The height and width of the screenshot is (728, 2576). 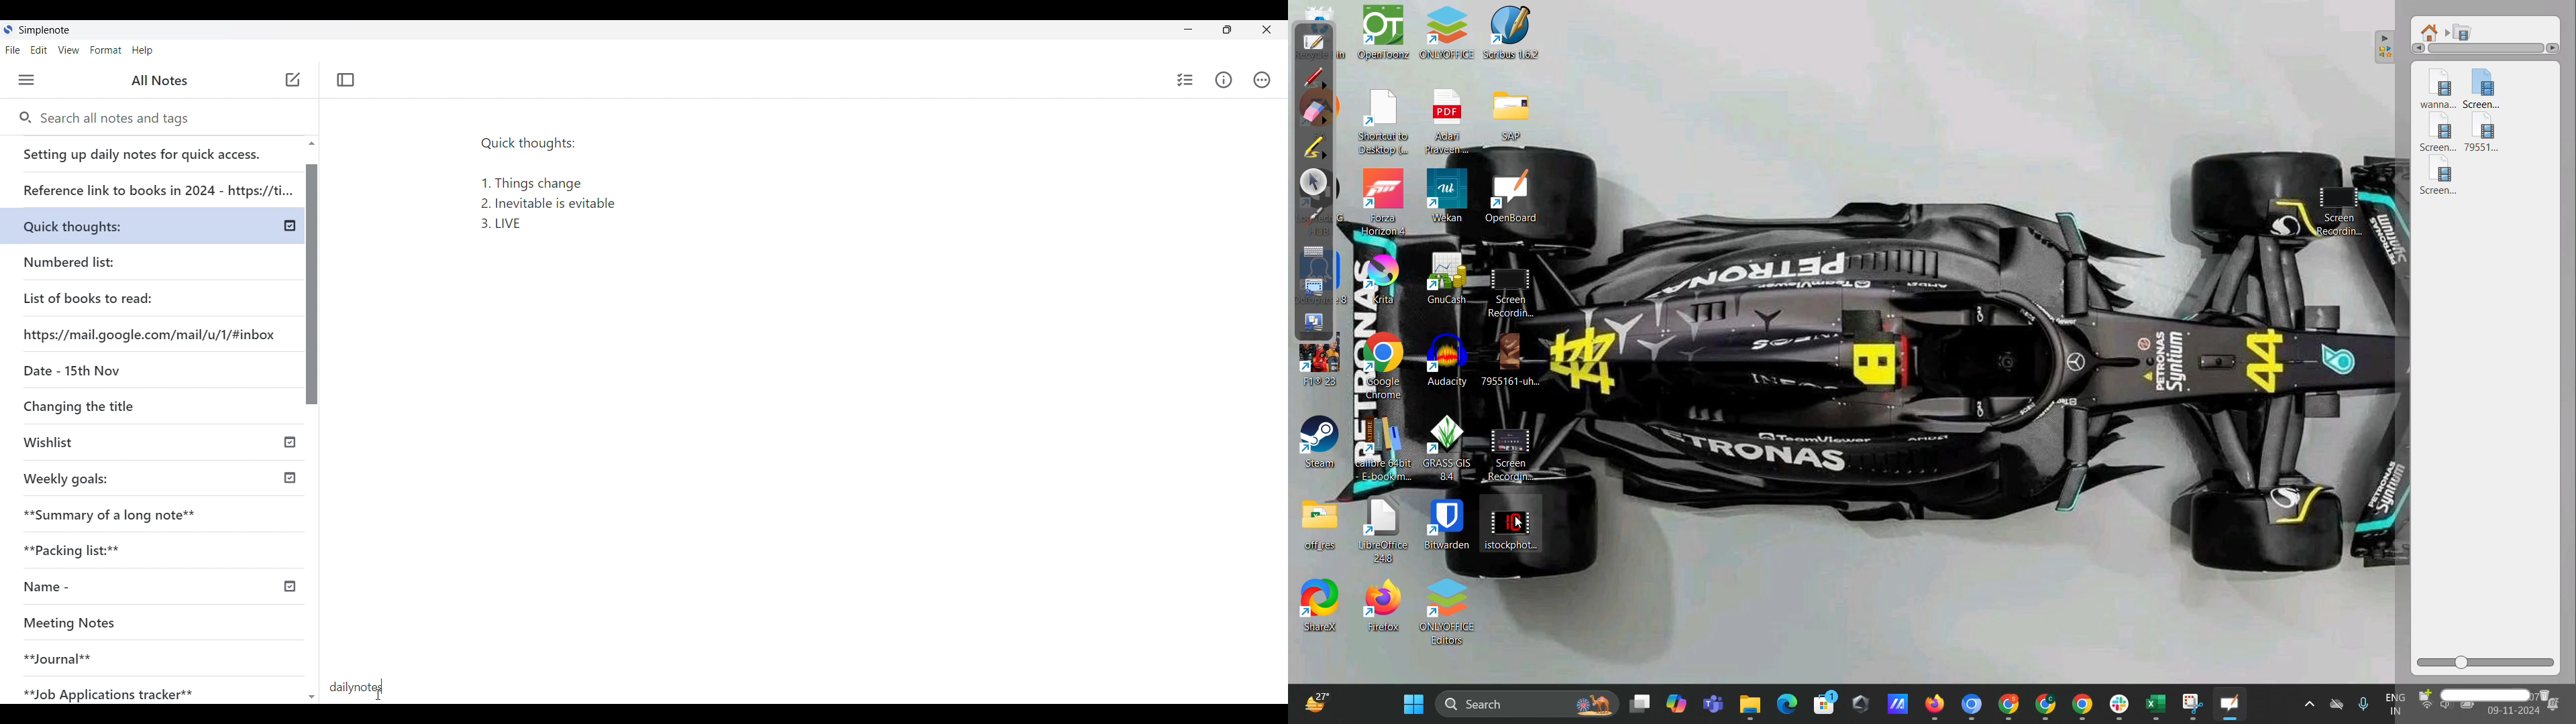 What do you see at coordinates (290, 479) in the screenshot?
I see `published` at bounding box center [290, 479].